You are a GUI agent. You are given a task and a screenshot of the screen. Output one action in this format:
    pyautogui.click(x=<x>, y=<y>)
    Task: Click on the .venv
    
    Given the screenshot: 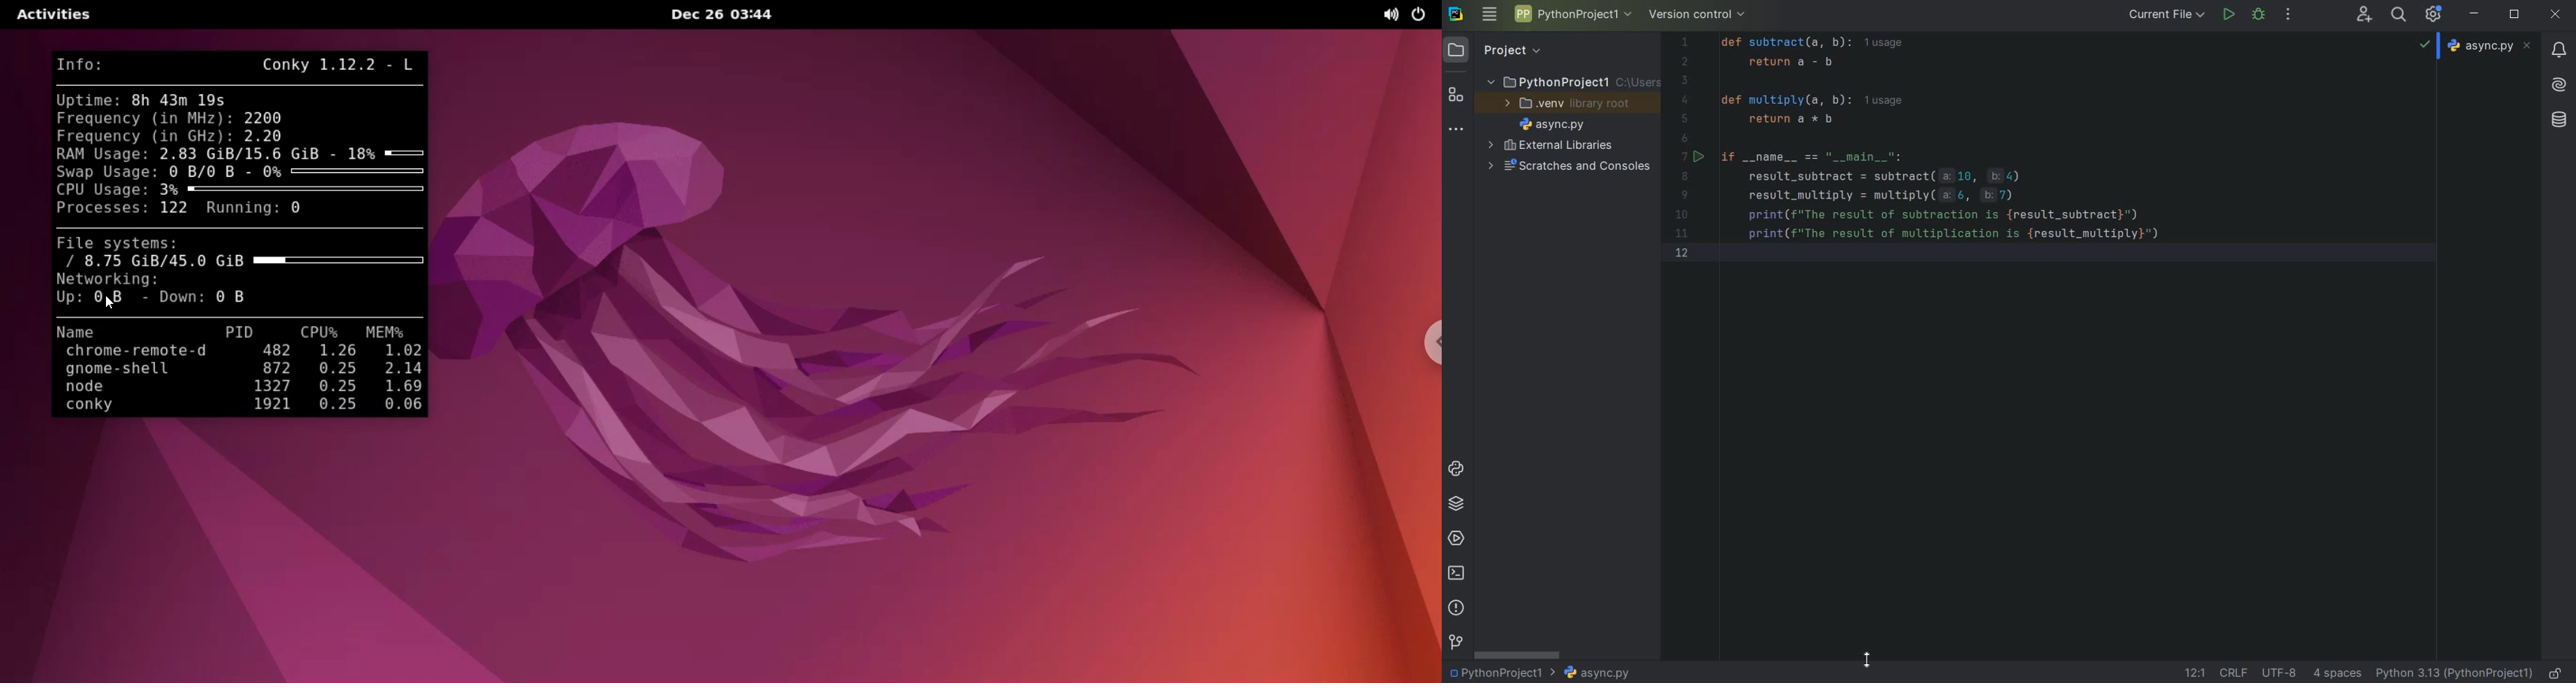 What is the action you would take?
    pyautogui.click(x=1568, y=103)
    